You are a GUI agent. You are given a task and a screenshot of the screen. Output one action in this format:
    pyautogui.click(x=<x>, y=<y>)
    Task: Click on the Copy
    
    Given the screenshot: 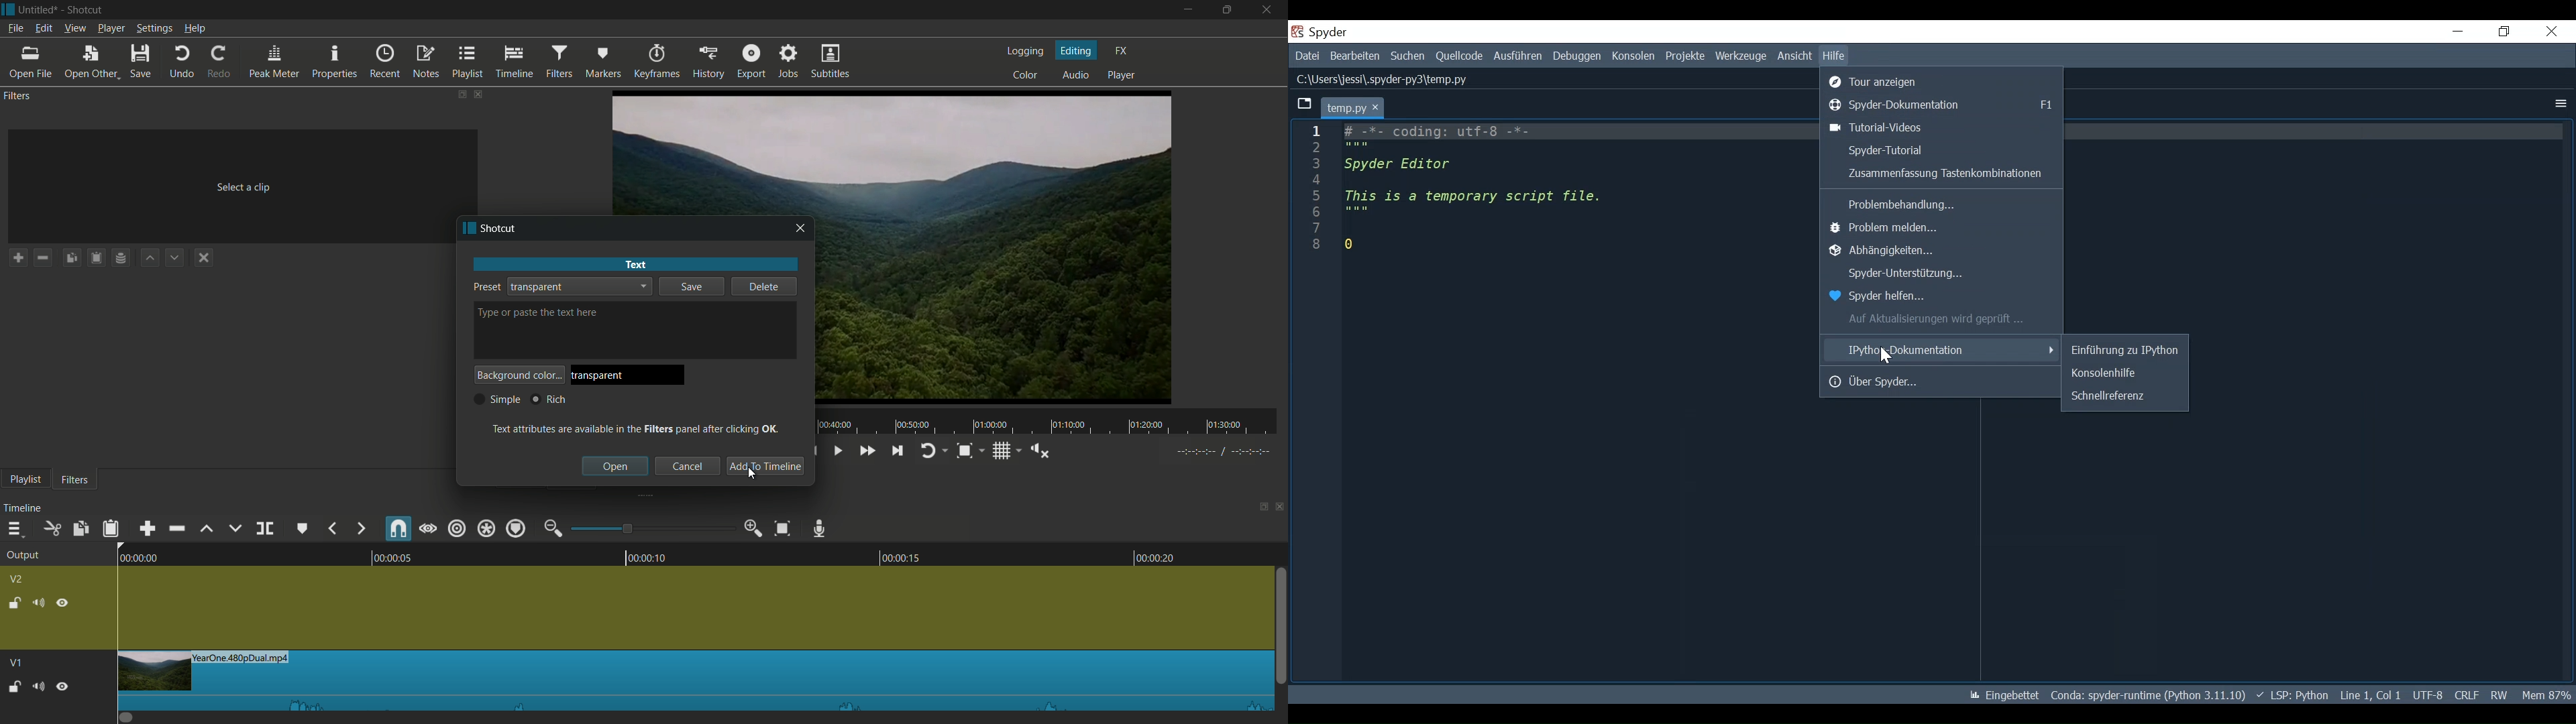 What is the action you would take?
    pyautogui.click(x=71, y=259)
    